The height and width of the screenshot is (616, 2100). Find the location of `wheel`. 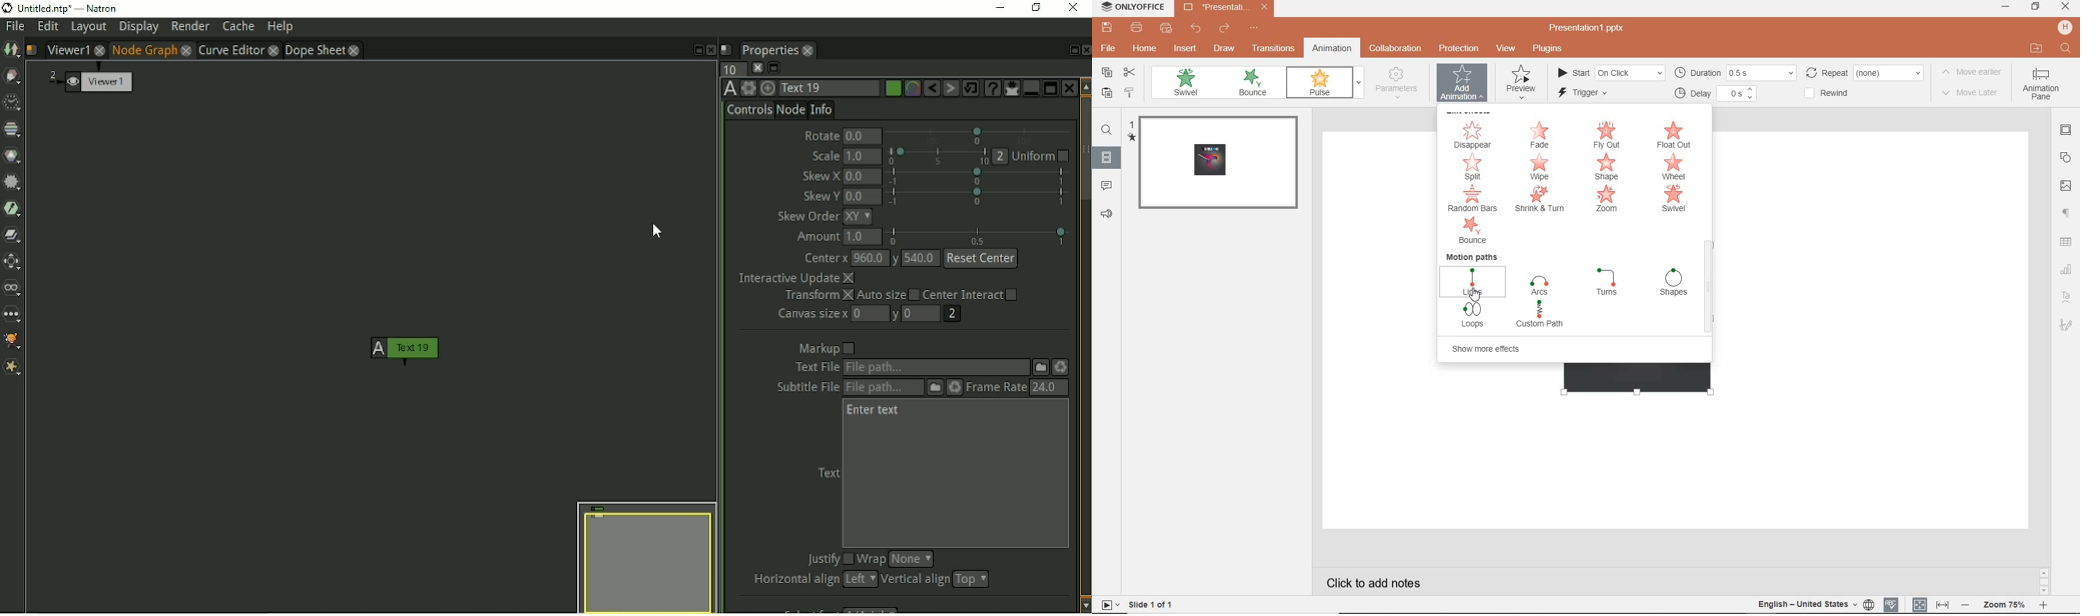

wheel is located at coordinates (1677, 167).